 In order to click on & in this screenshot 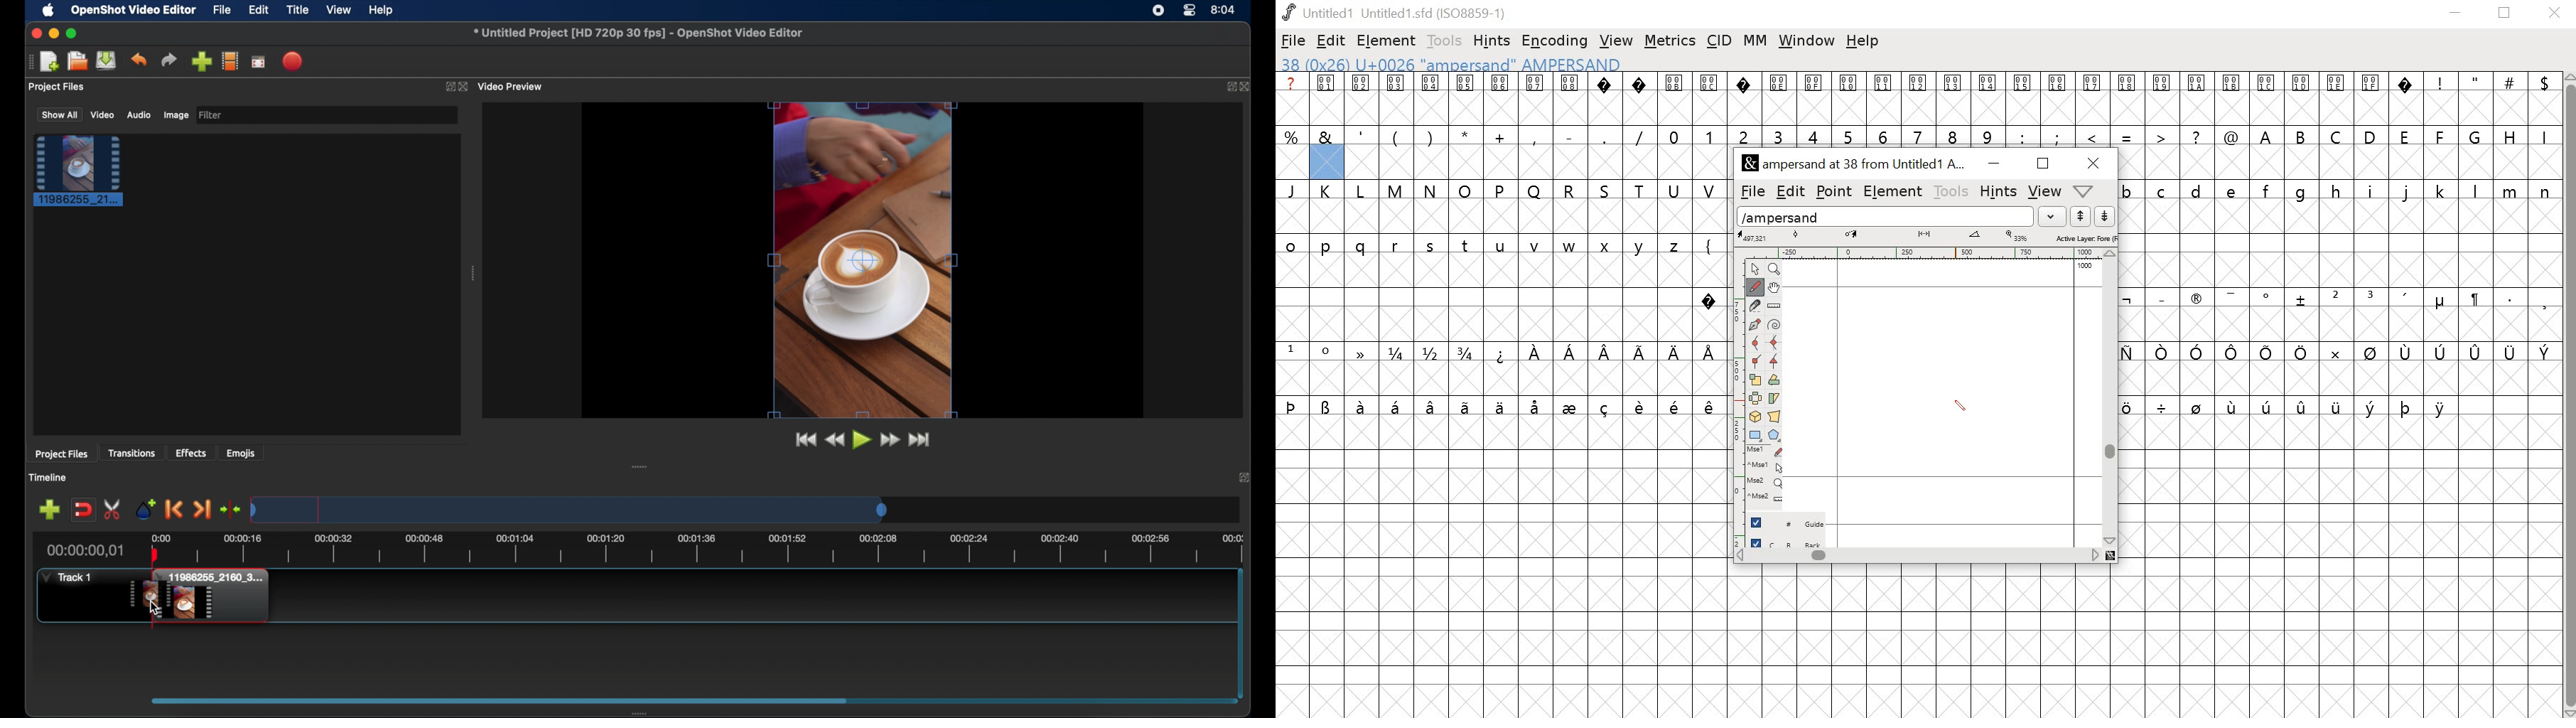, I will do `click(1326, 136)`.